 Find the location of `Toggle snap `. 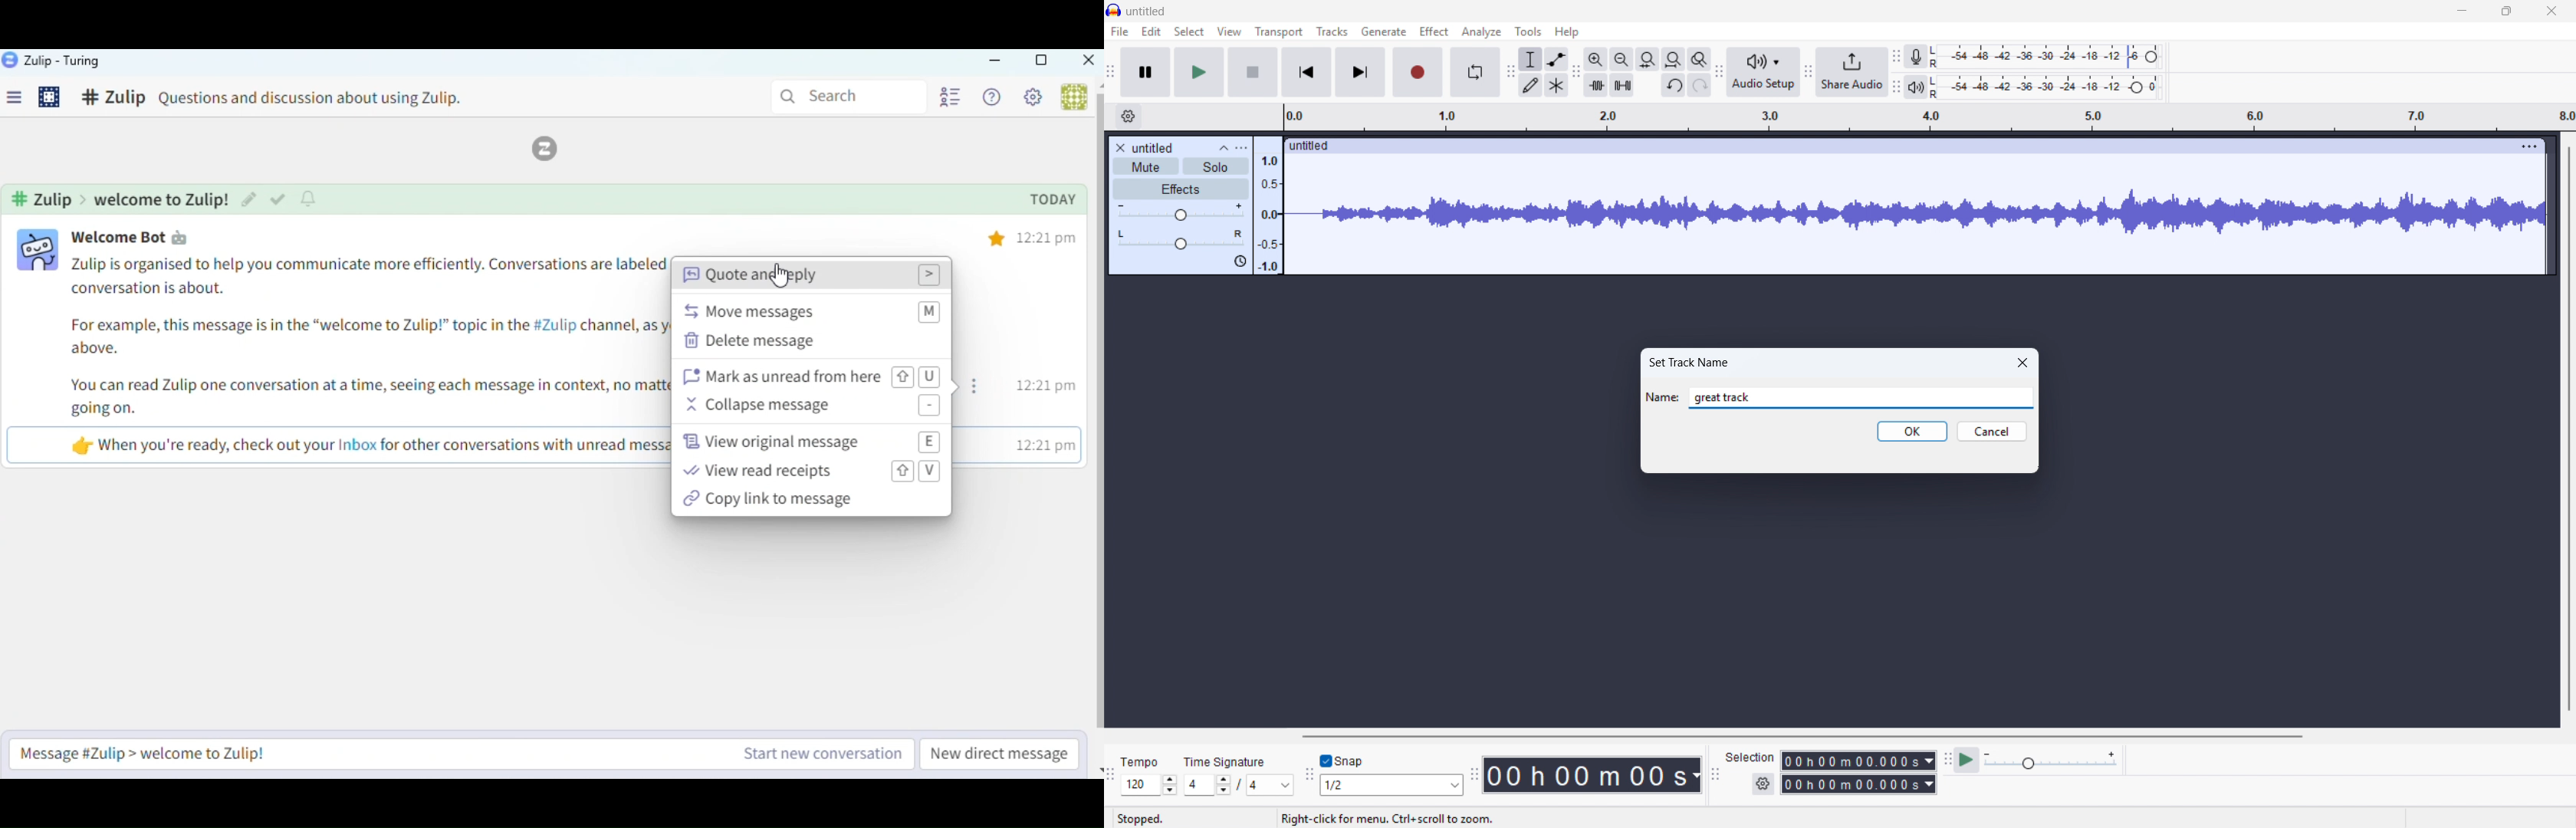

Toggle snap  is located at coordinates (1342, 761).